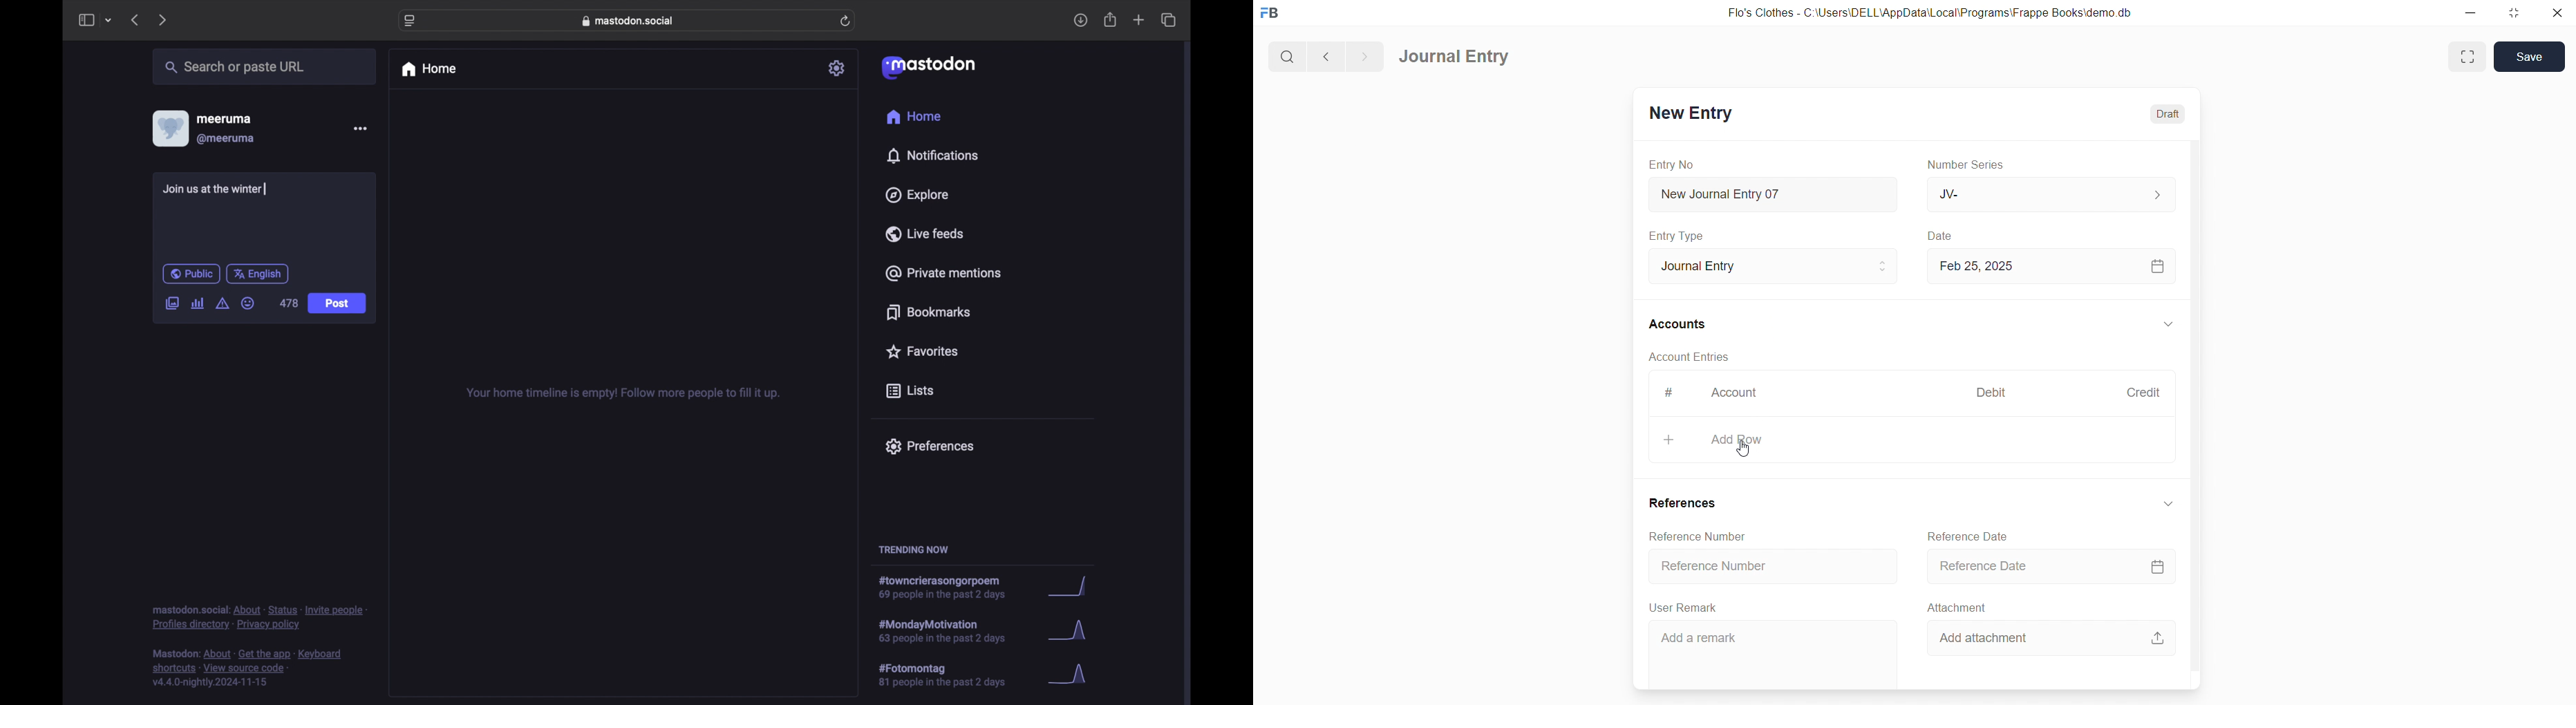 Image resolution: width=2576 pixels, height=728 pixels. Describe the element at coordinates (1696, 536) in the screenshot. I see `Reference Number` at that location.